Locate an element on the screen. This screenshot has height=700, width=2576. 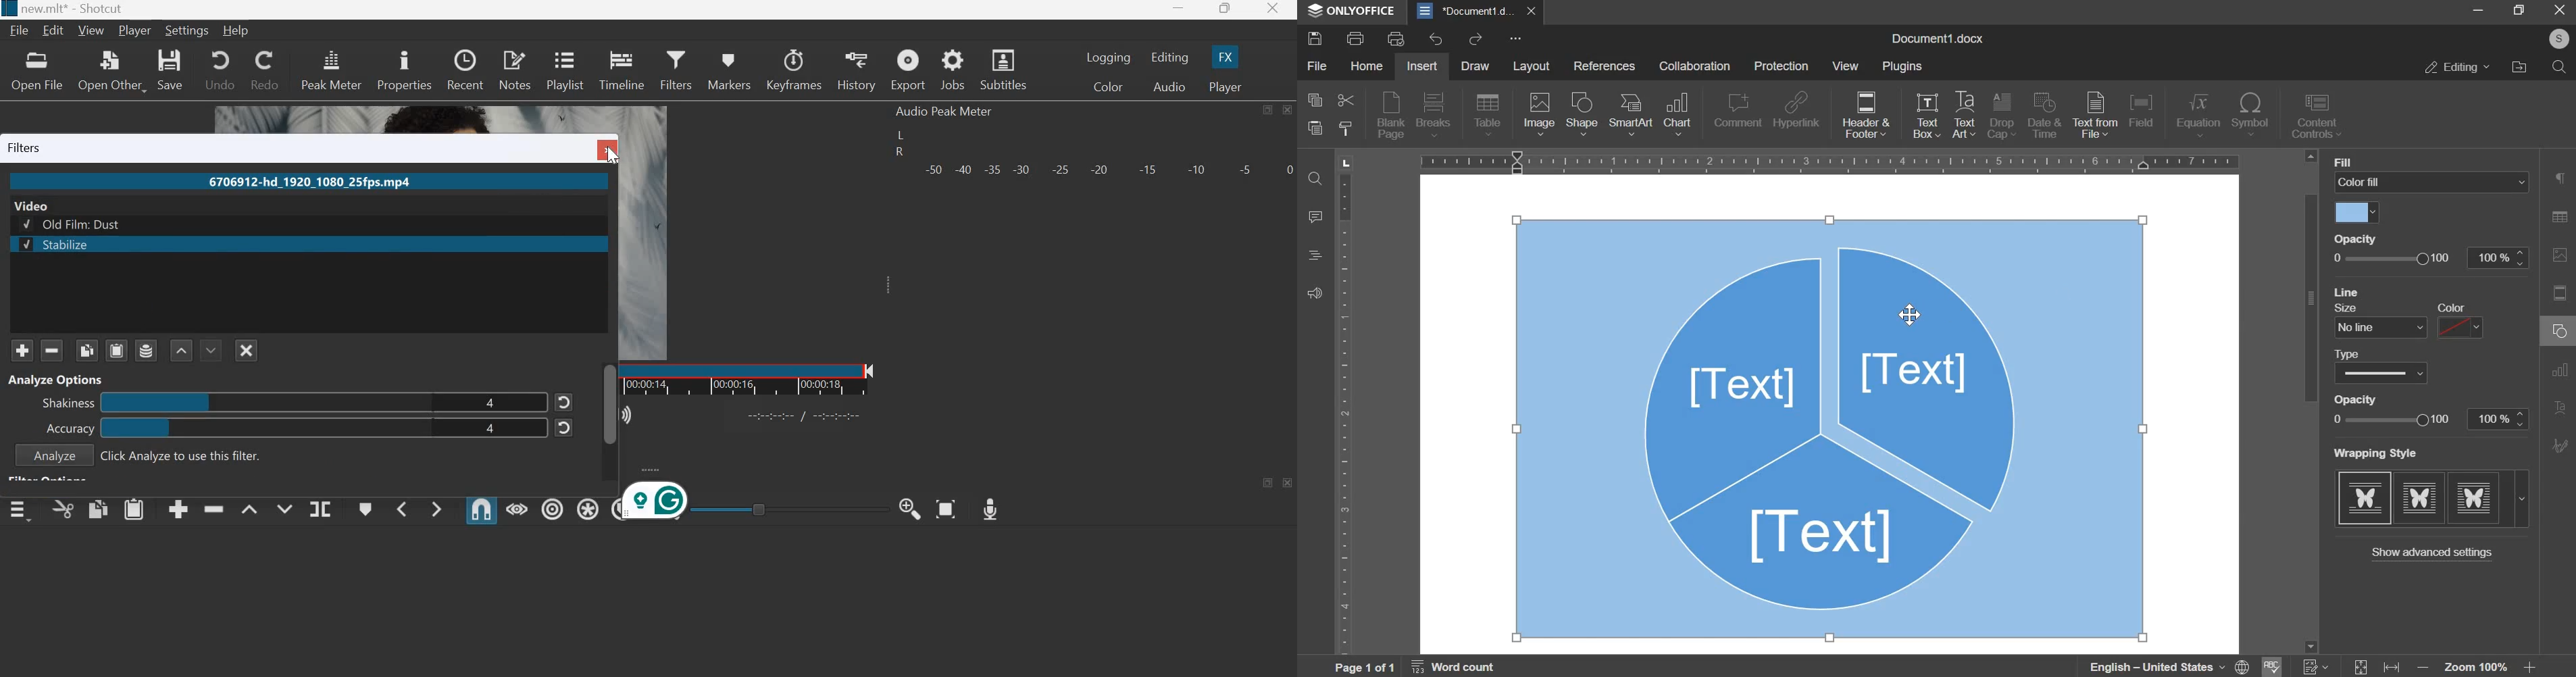
smartart is located at coordinates (1632, 114).